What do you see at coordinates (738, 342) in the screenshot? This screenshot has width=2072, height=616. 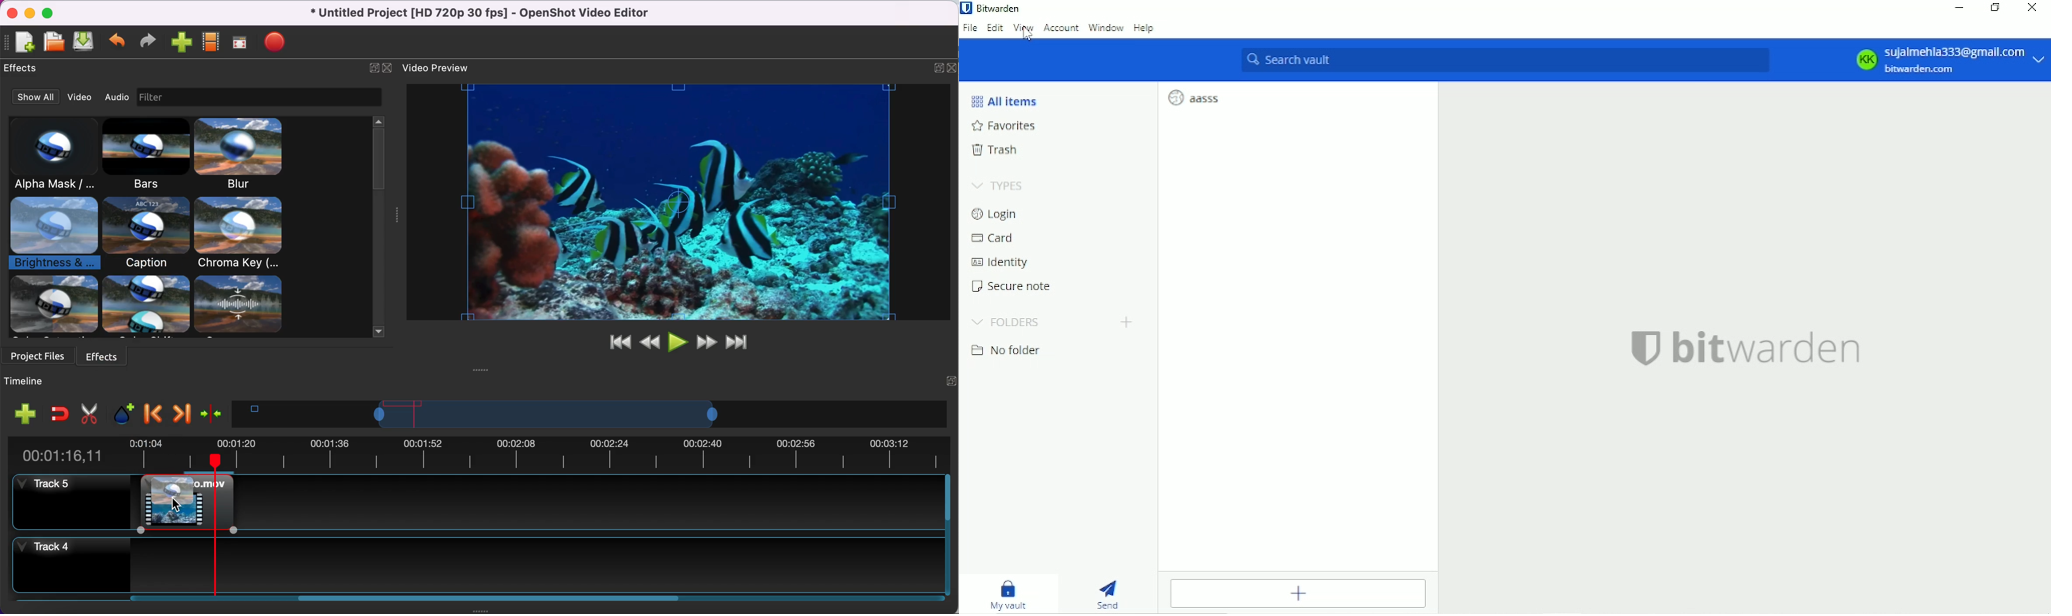 I see `jump to end` at bounding box center [738, 342].